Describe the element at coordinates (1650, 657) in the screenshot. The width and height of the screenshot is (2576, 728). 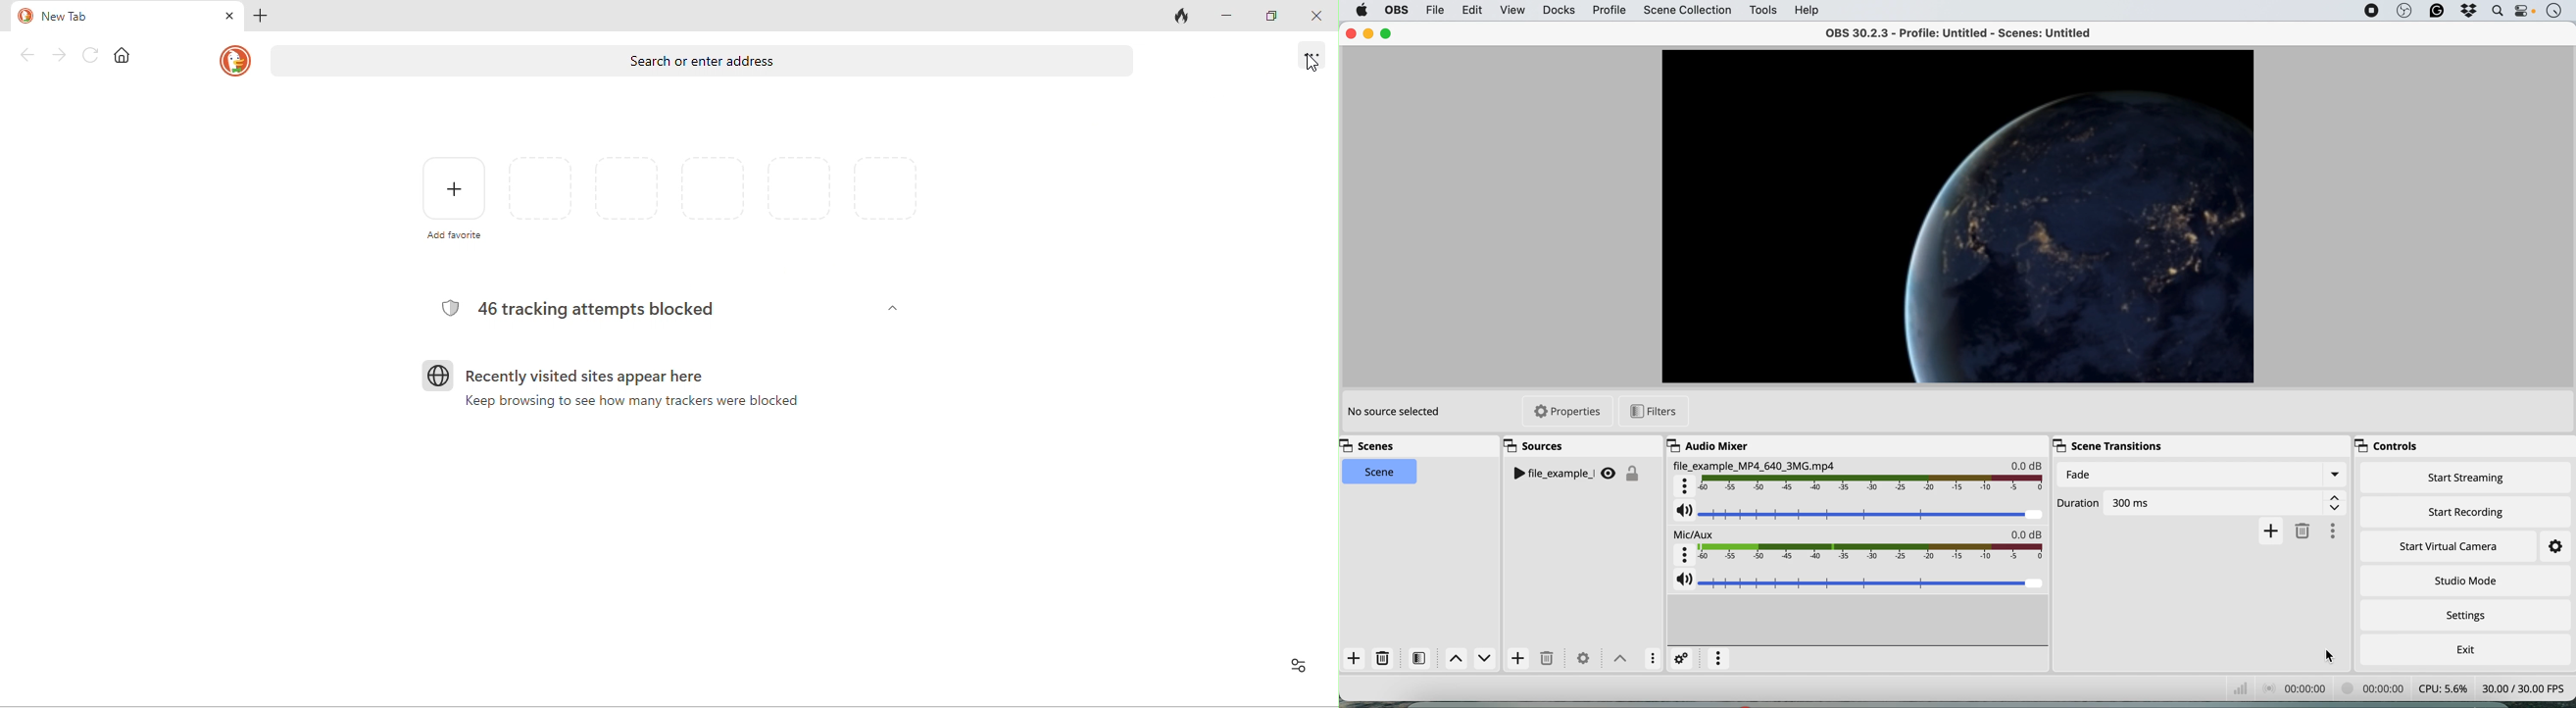
I see `more options` at that location.